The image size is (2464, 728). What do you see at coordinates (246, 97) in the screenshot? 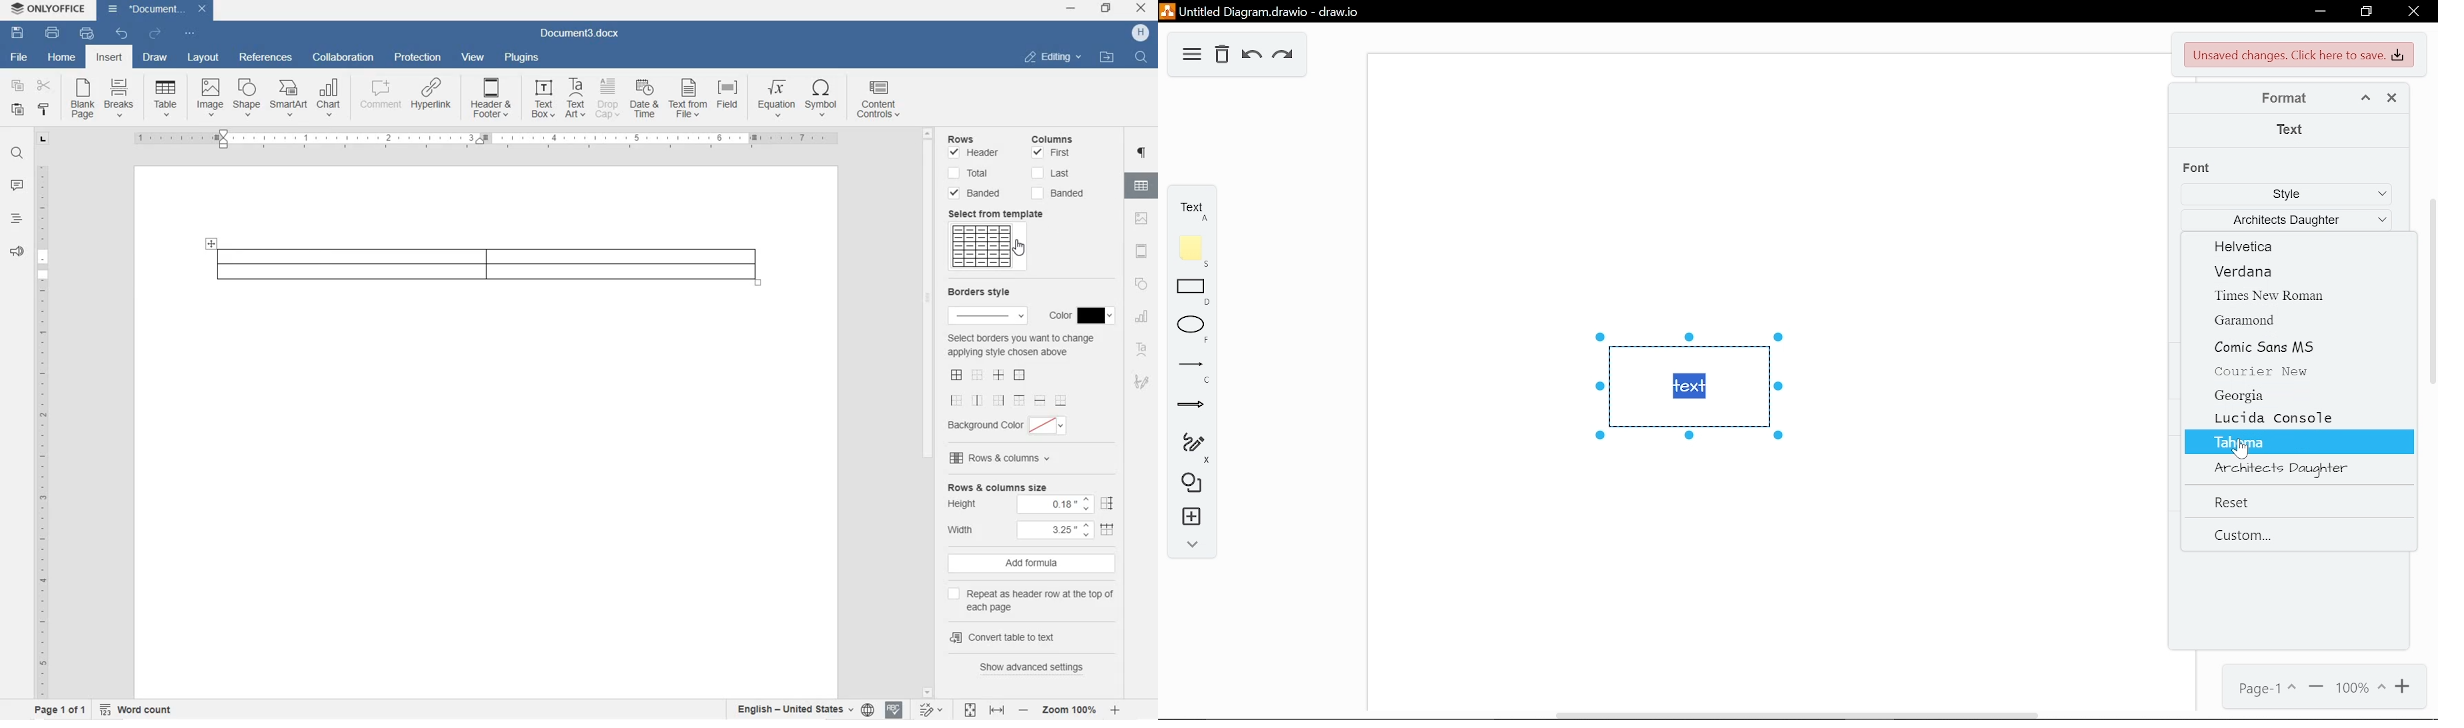
I see `Shape` at bounding box center [246, 97].